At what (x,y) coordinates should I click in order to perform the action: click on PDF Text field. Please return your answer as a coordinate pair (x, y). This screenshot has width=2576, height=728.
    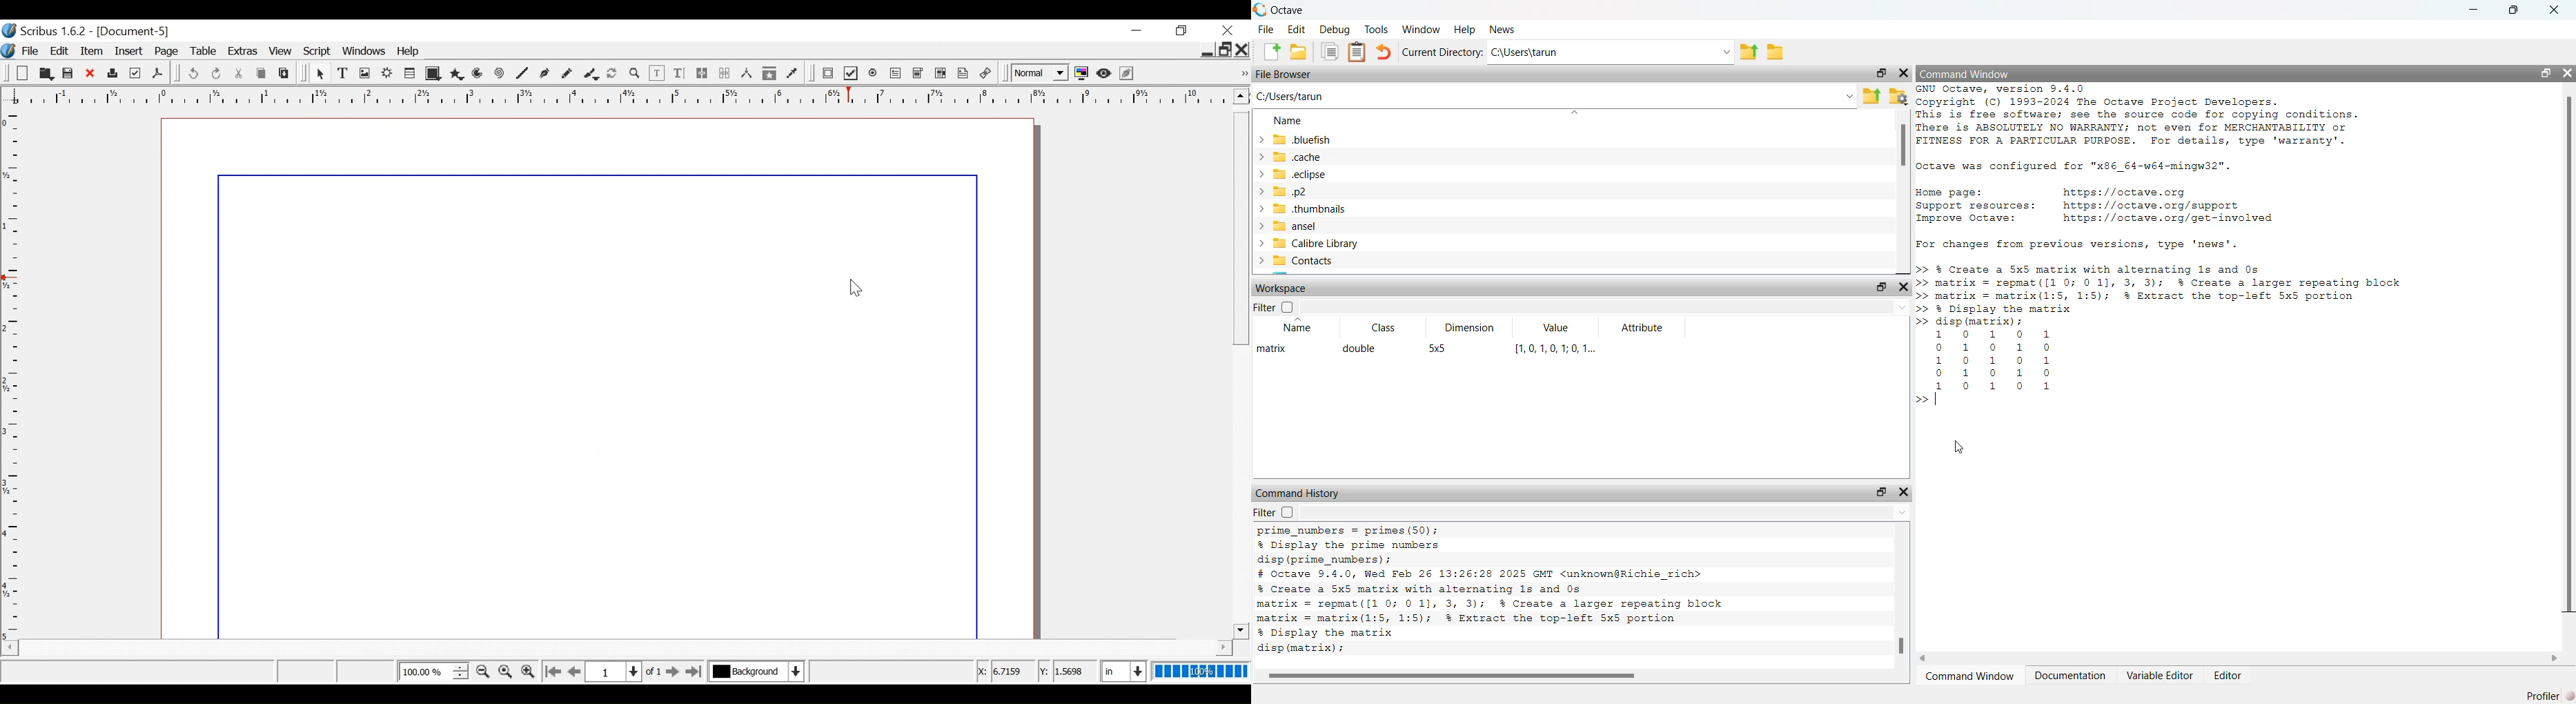
    Looking at the image, I should click on (896, 74).